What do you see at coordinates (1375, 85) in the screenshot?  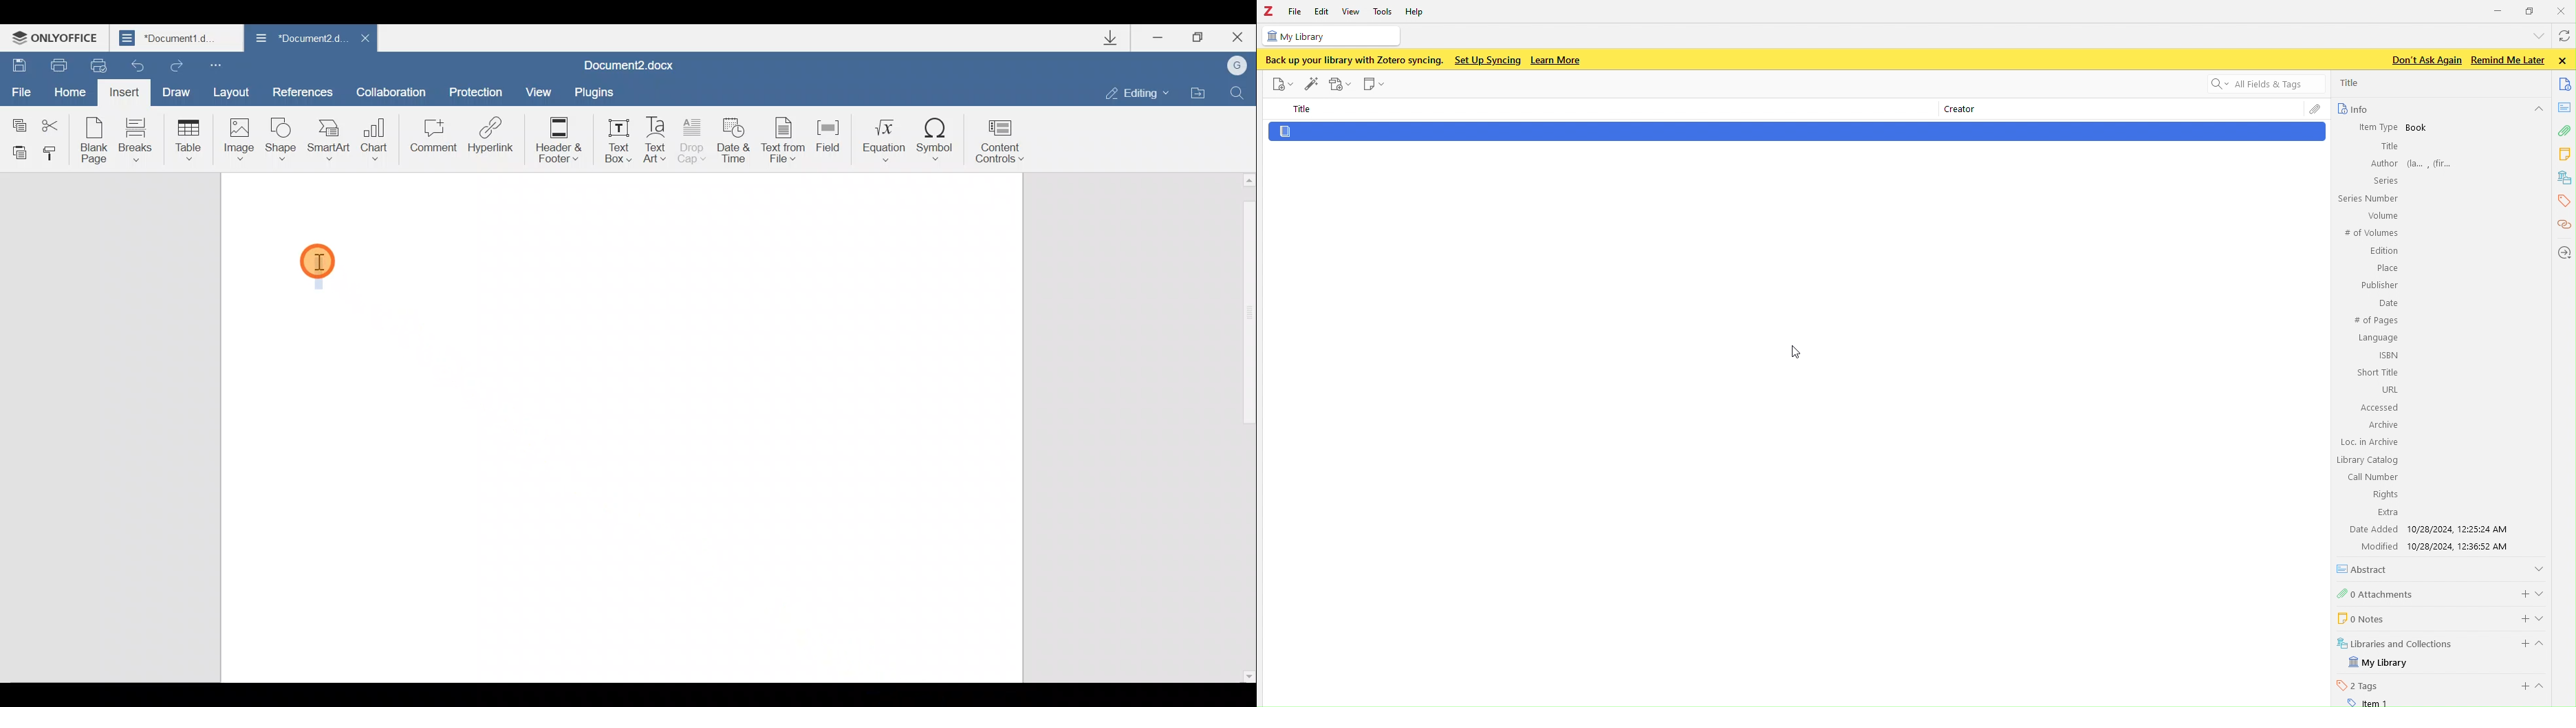 I see `Note` at bounding box center [1375, 85].